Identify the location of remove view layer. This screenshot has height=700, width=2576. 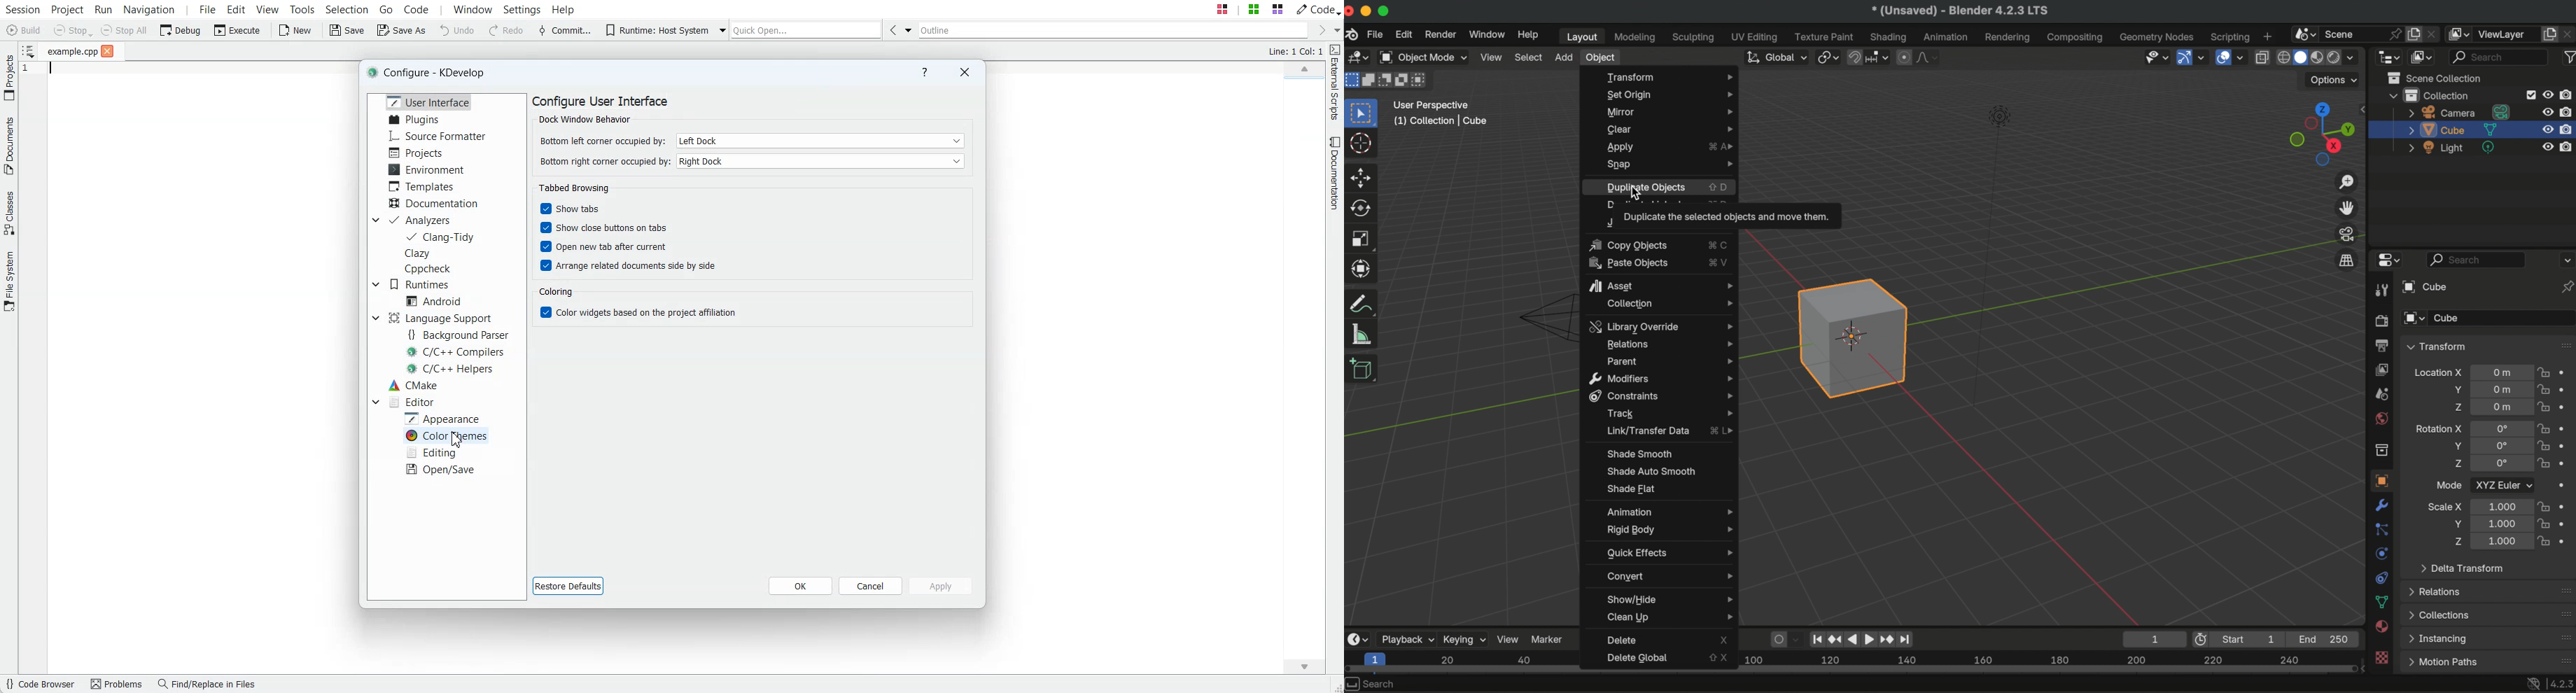
(2568, 33).